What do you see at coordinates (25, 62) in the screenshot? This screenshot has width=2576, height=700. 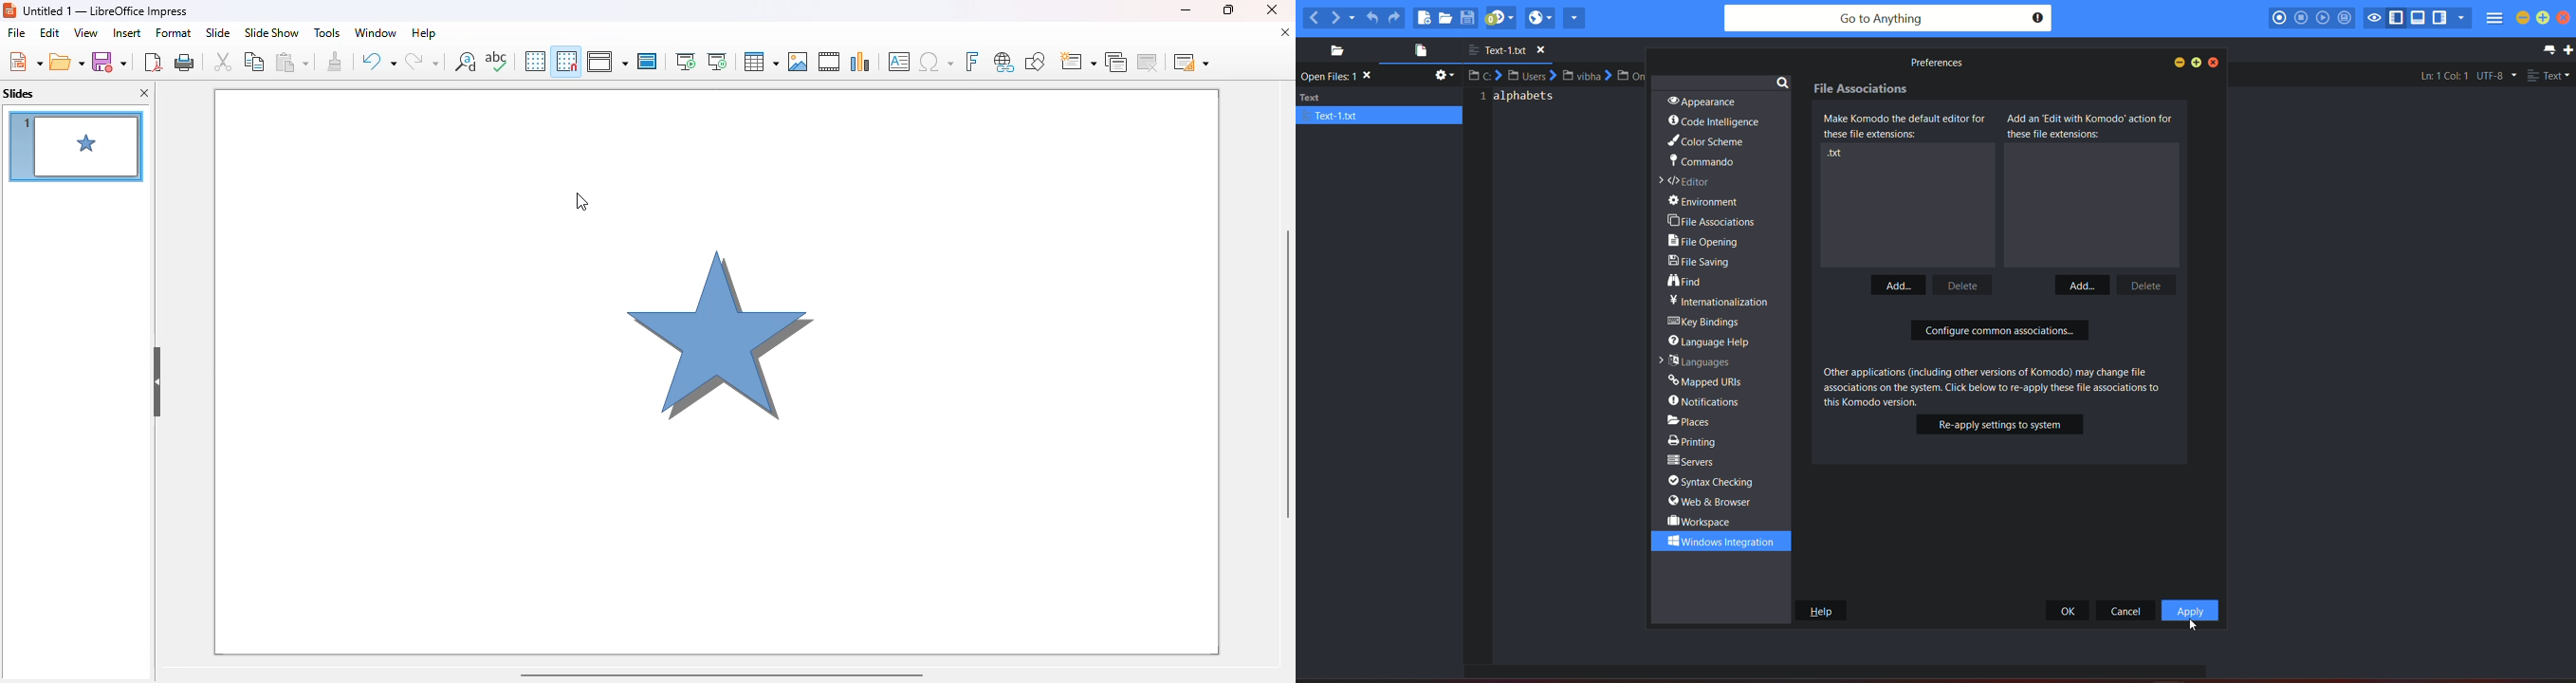 I see `new` at bounding box center [25, 62].